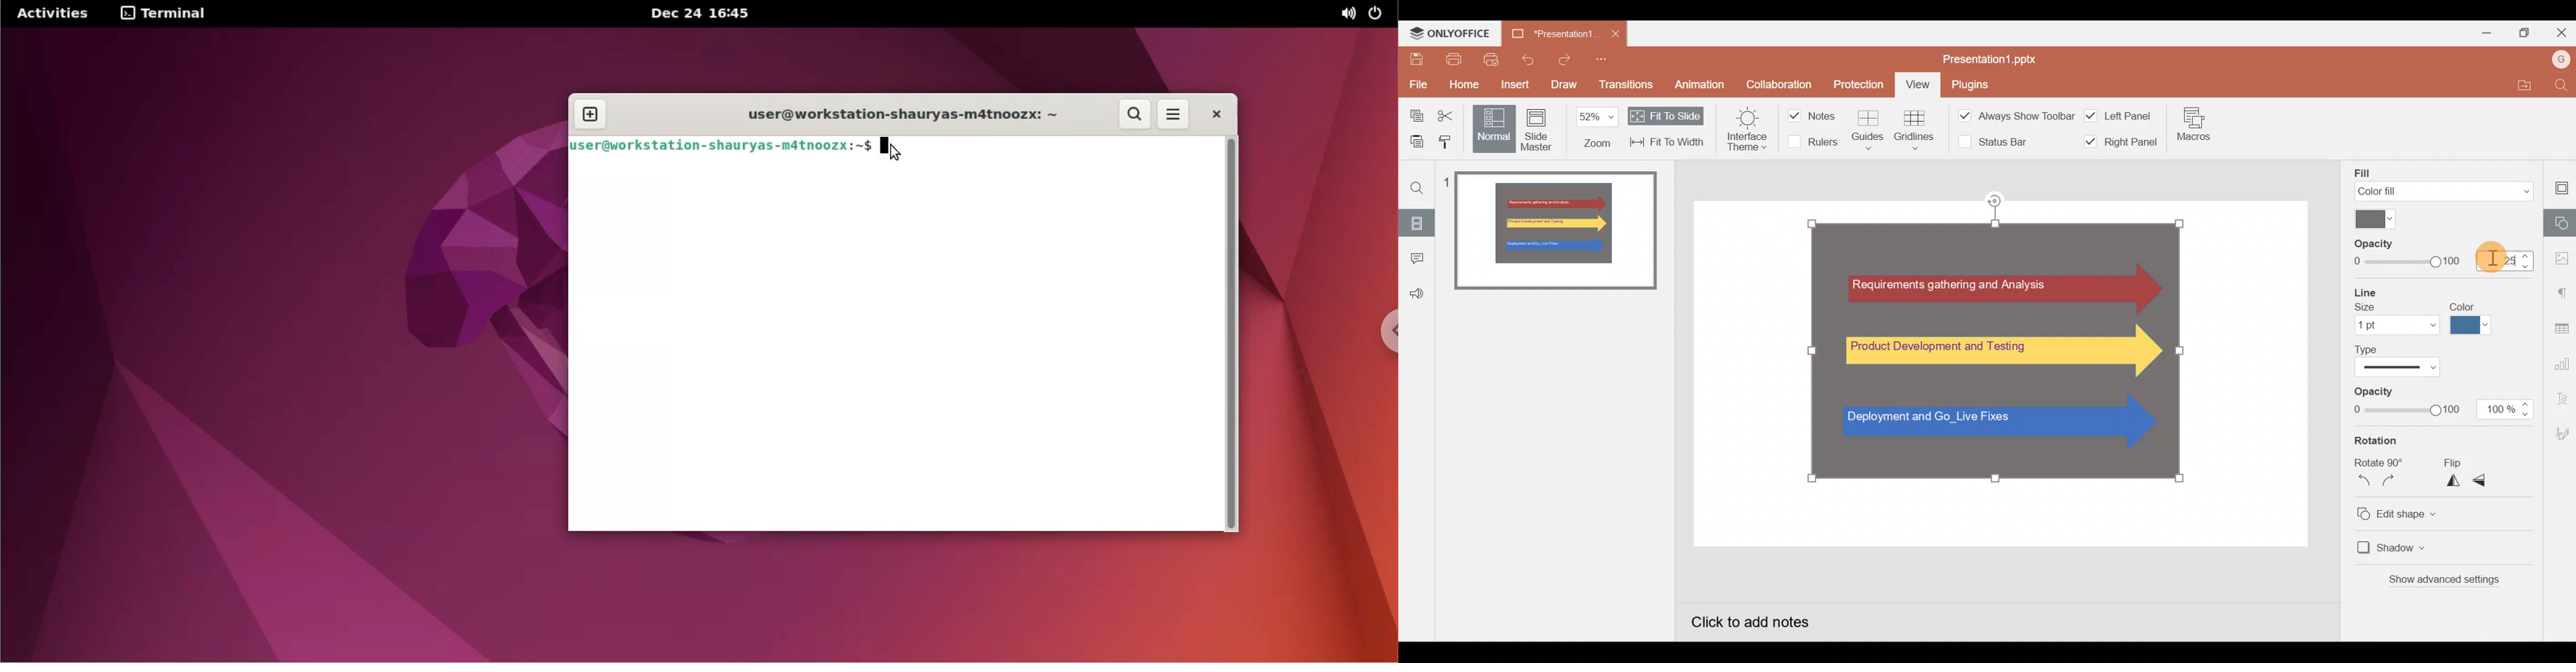 The height and width of the screenshot is (672, 2576). What do you see at coordinates (1418, 255) in the screenshot?
I see `Comments` at bounding box center [1418, 255].